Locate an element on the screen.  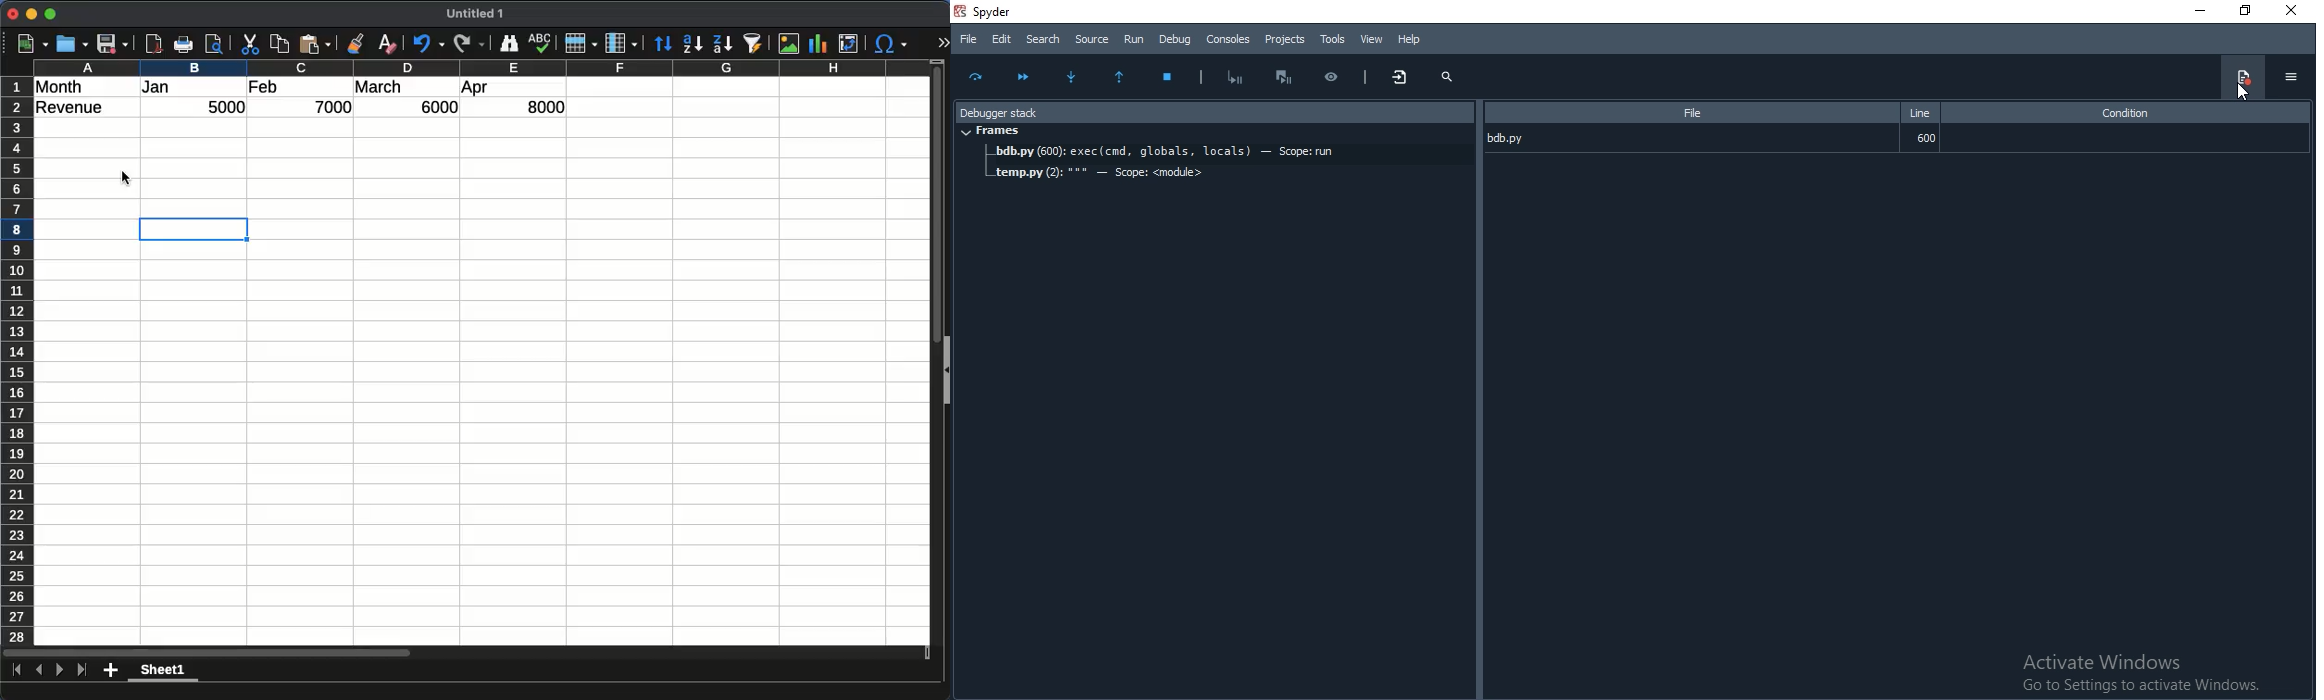
sheet1 is located at coordinates (163, 671).